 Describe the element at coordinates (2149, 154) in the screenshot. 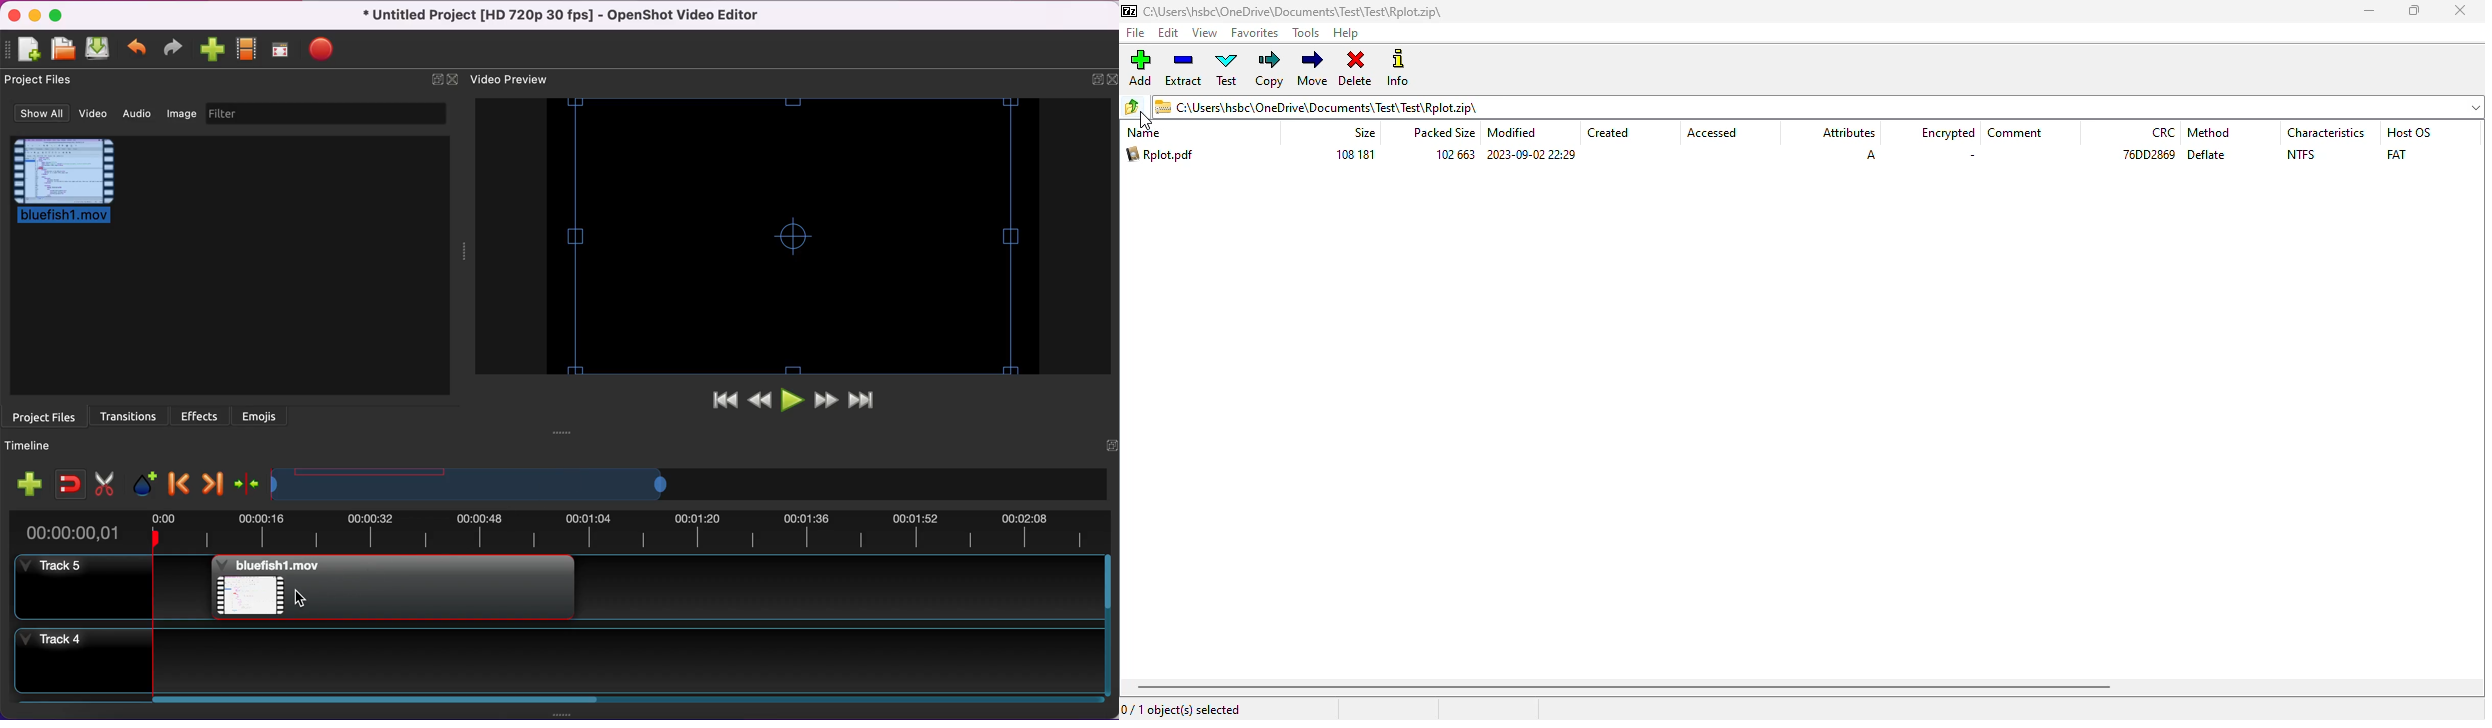

I see `76DD2869` at that location.